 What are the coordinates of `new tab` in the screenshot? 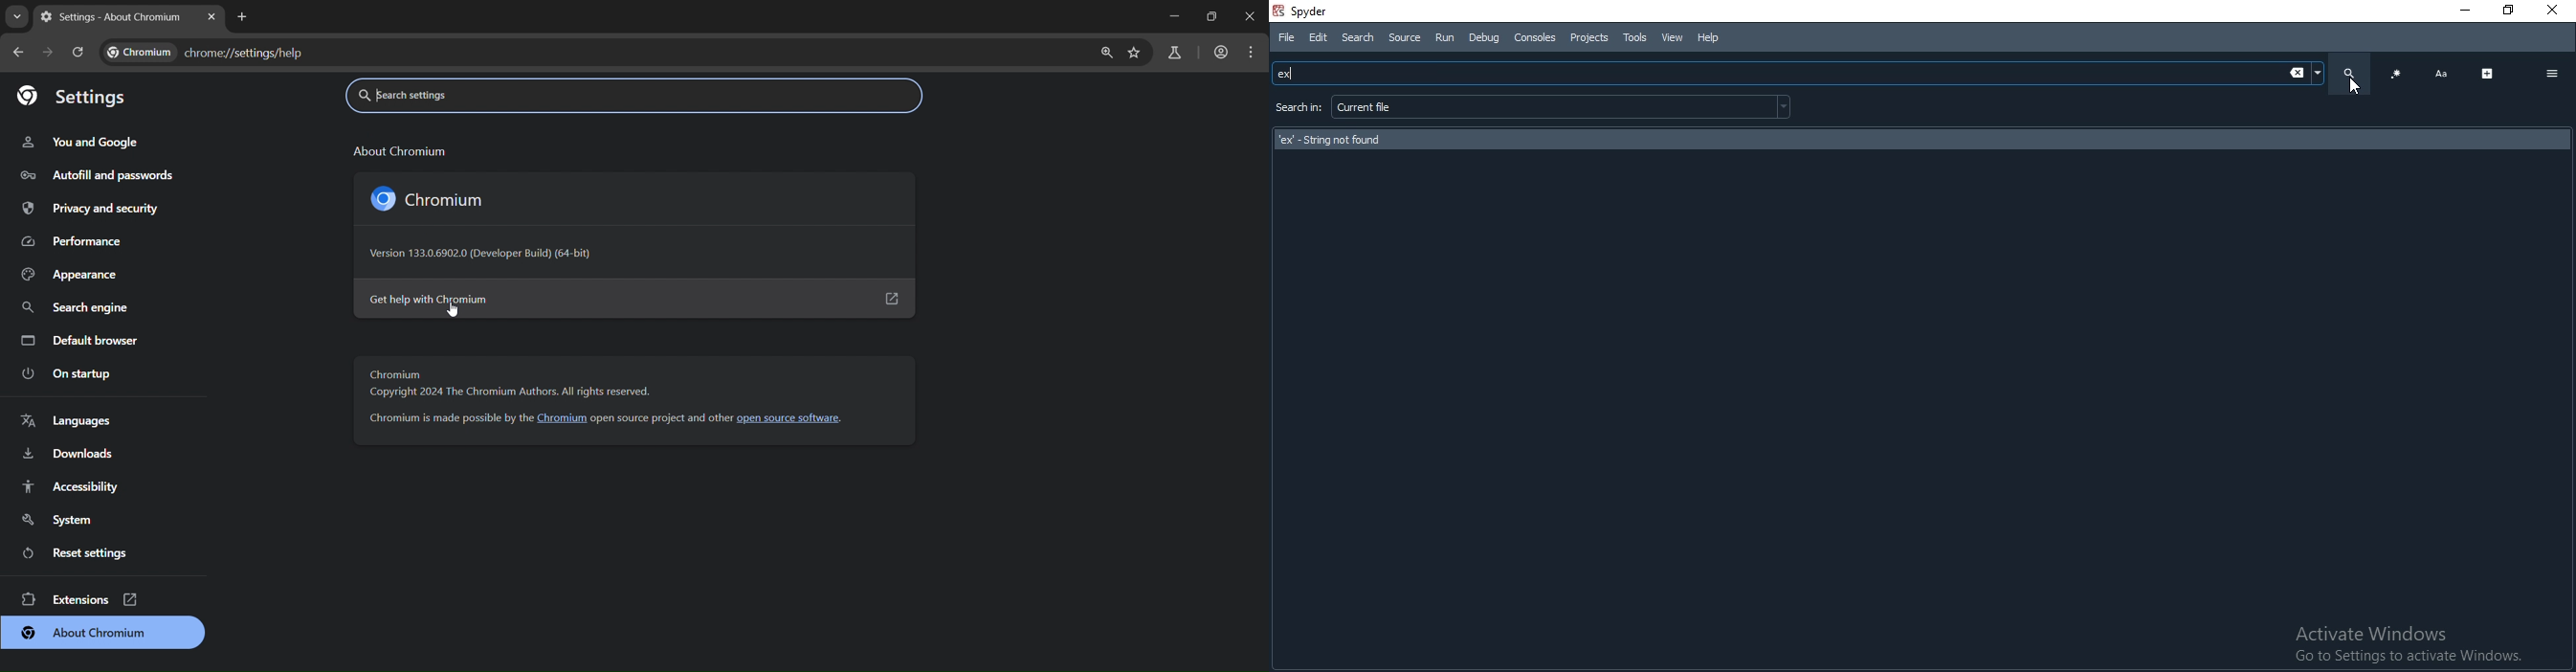 It's located at (242, 16).